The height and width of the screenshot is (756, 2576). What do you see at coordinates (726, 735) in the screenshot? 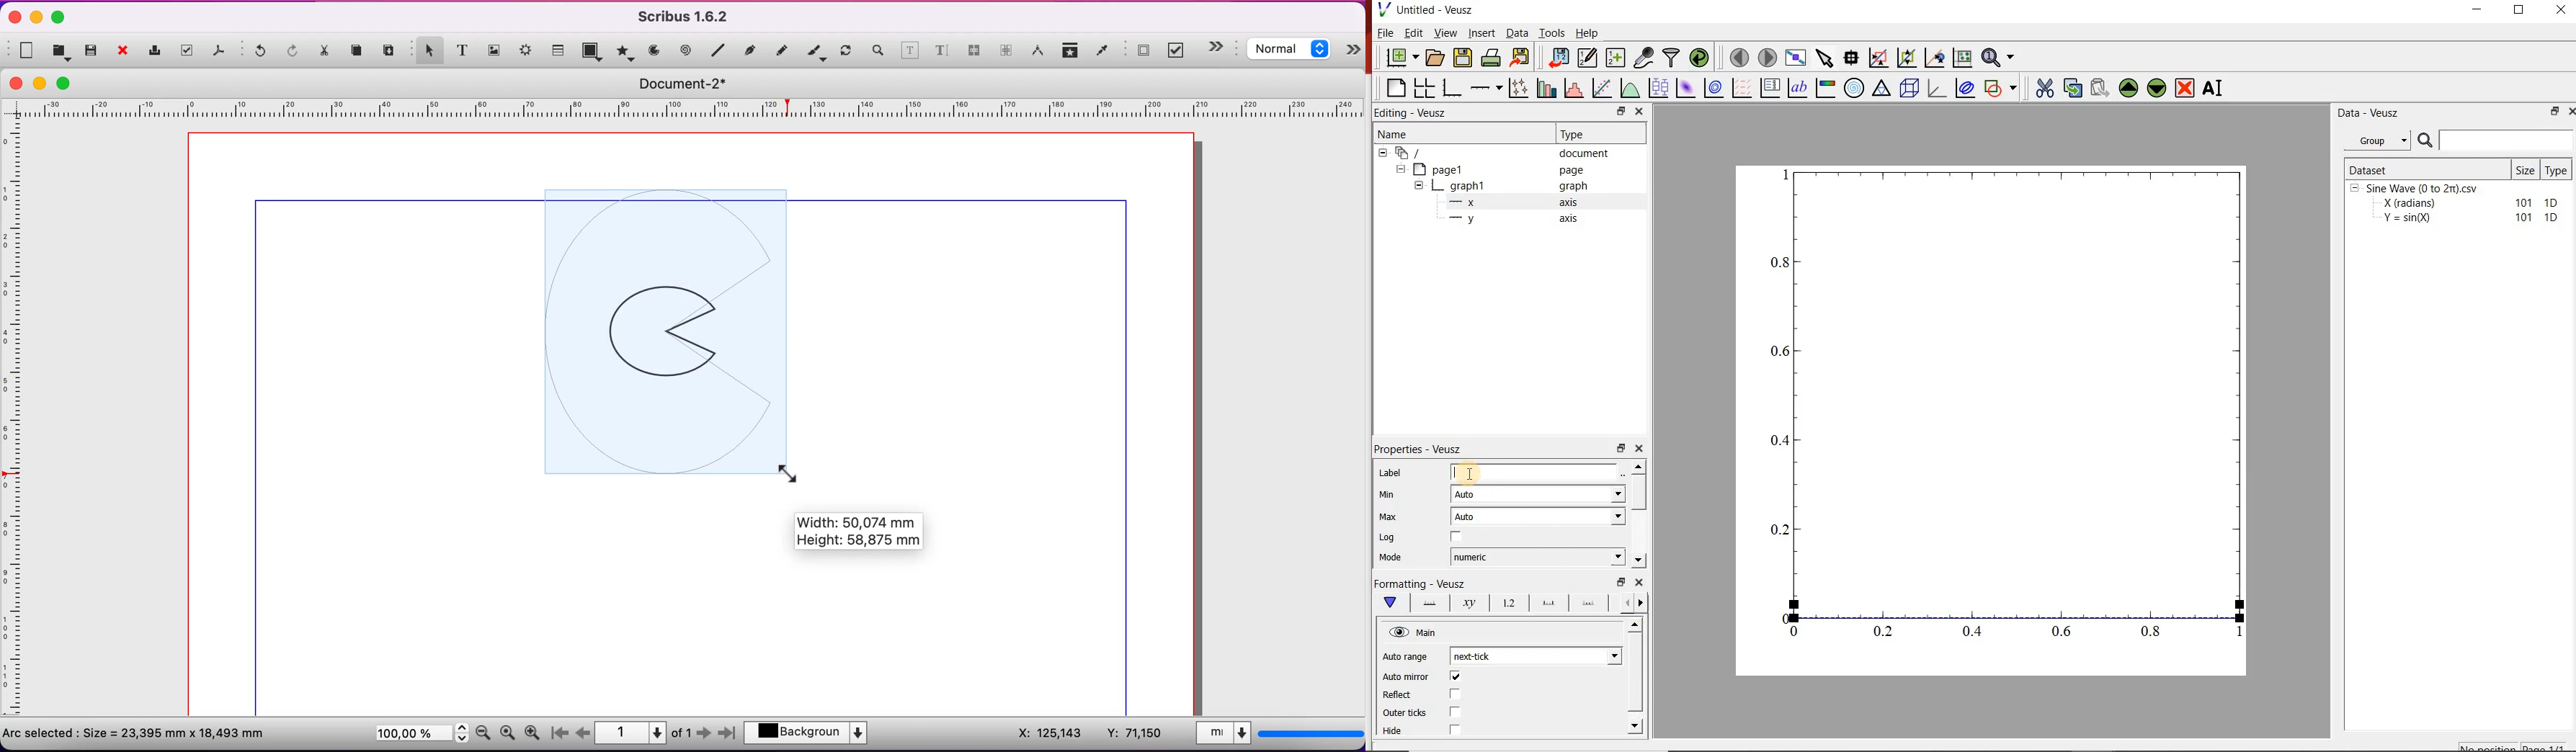
I see `go to the last page` at bounding box center [726, 735].